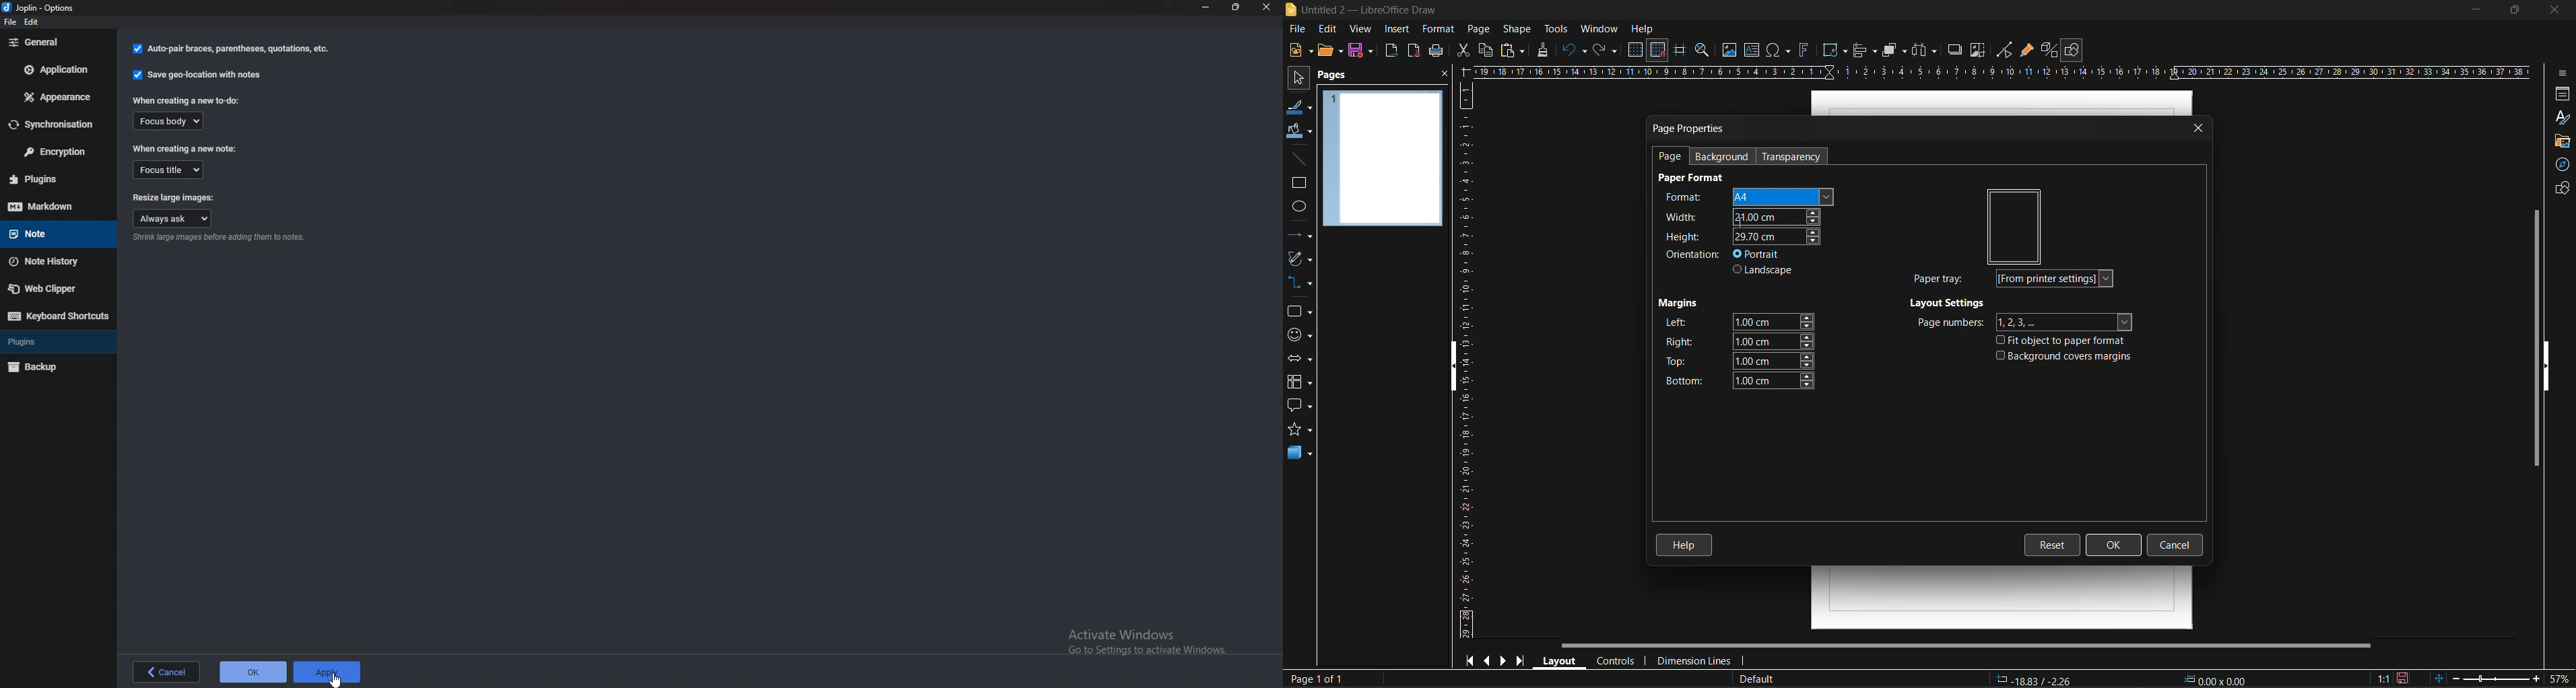 The height and width of the screenshot is (700, 2576). I want to click on portrait, so click(1760, 254).